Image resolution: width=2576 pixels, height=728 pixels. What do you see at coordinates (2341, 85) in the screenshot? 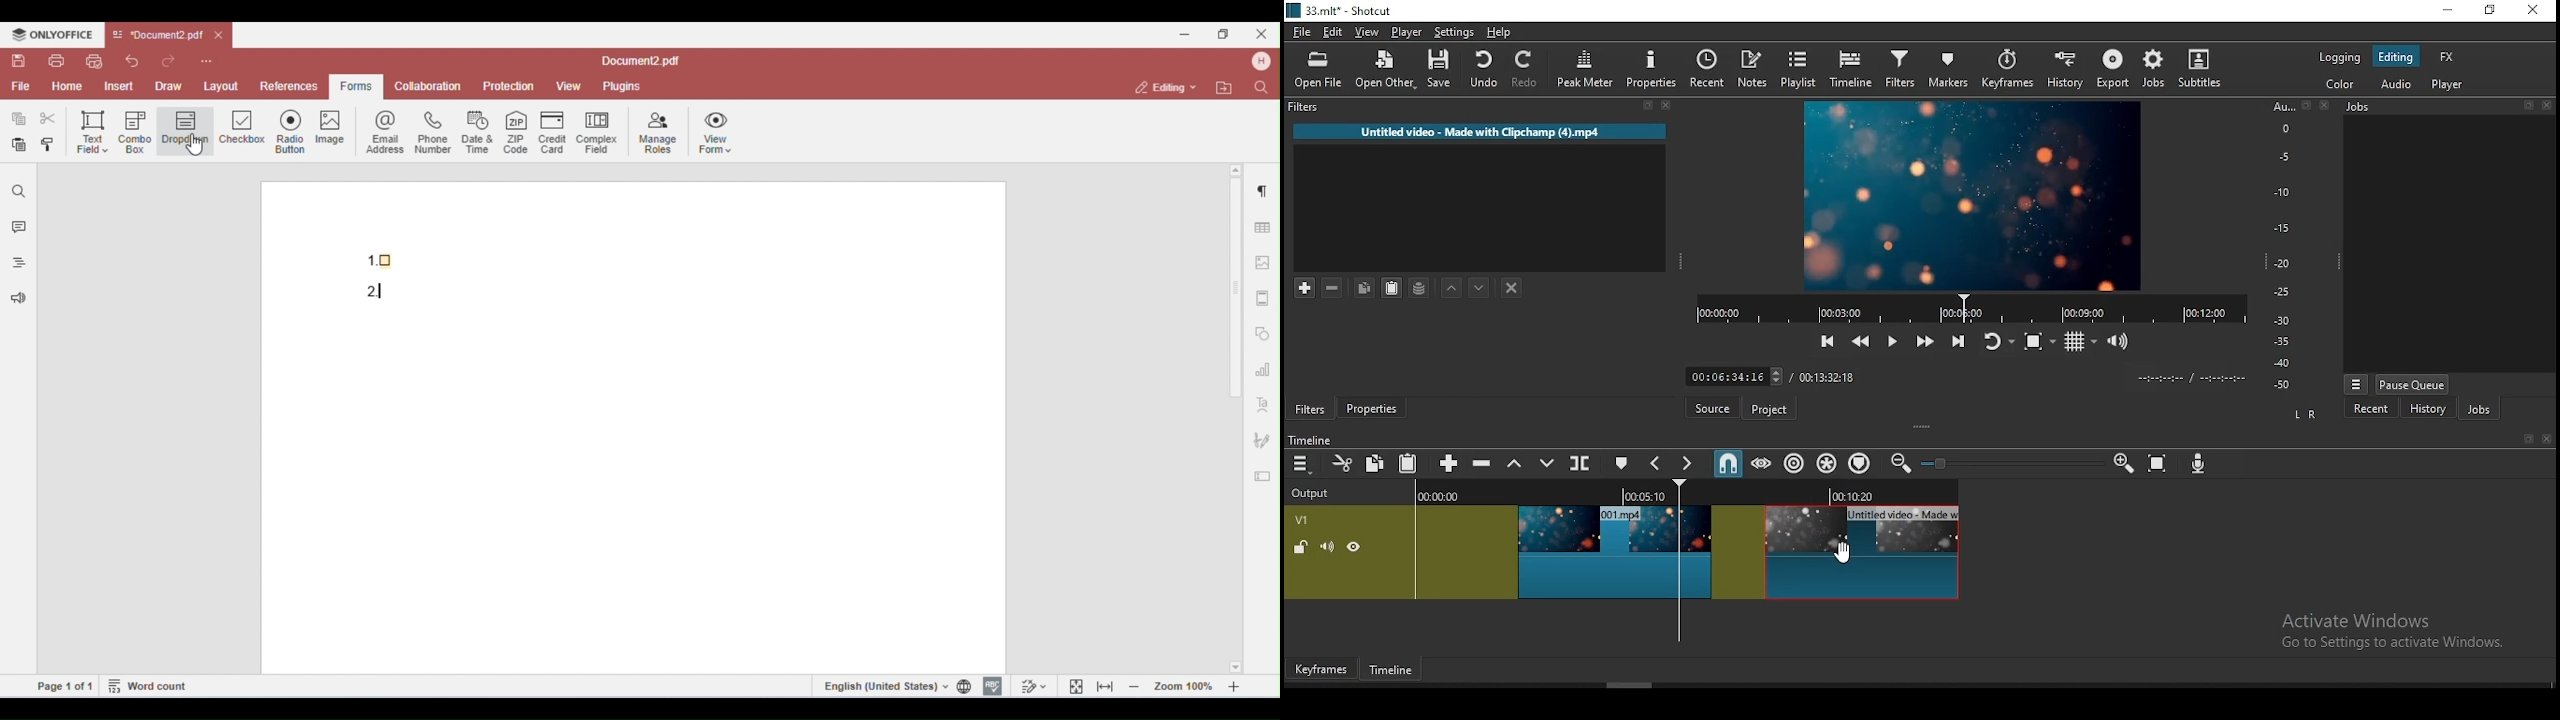
I see `color` at bounding box center [2341, 85].